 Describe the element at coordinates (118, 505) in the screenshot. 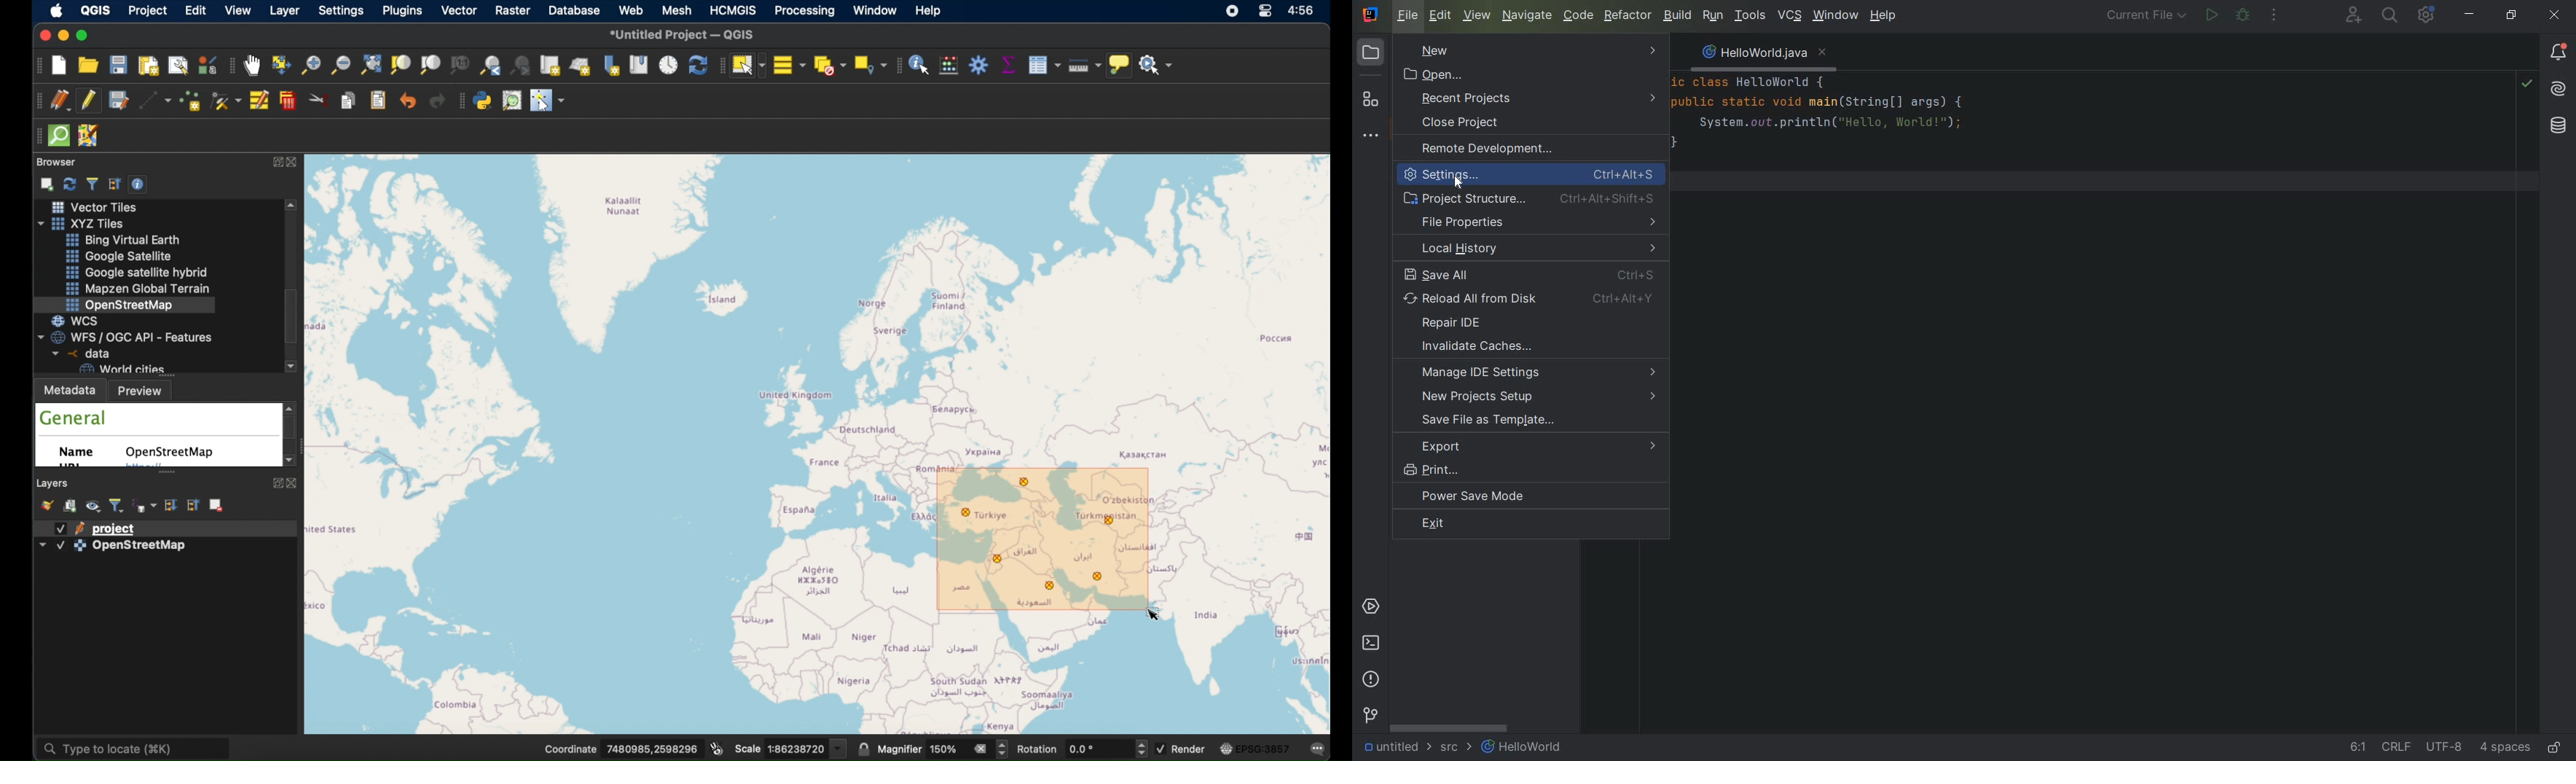

I see `filter legend` at that location.